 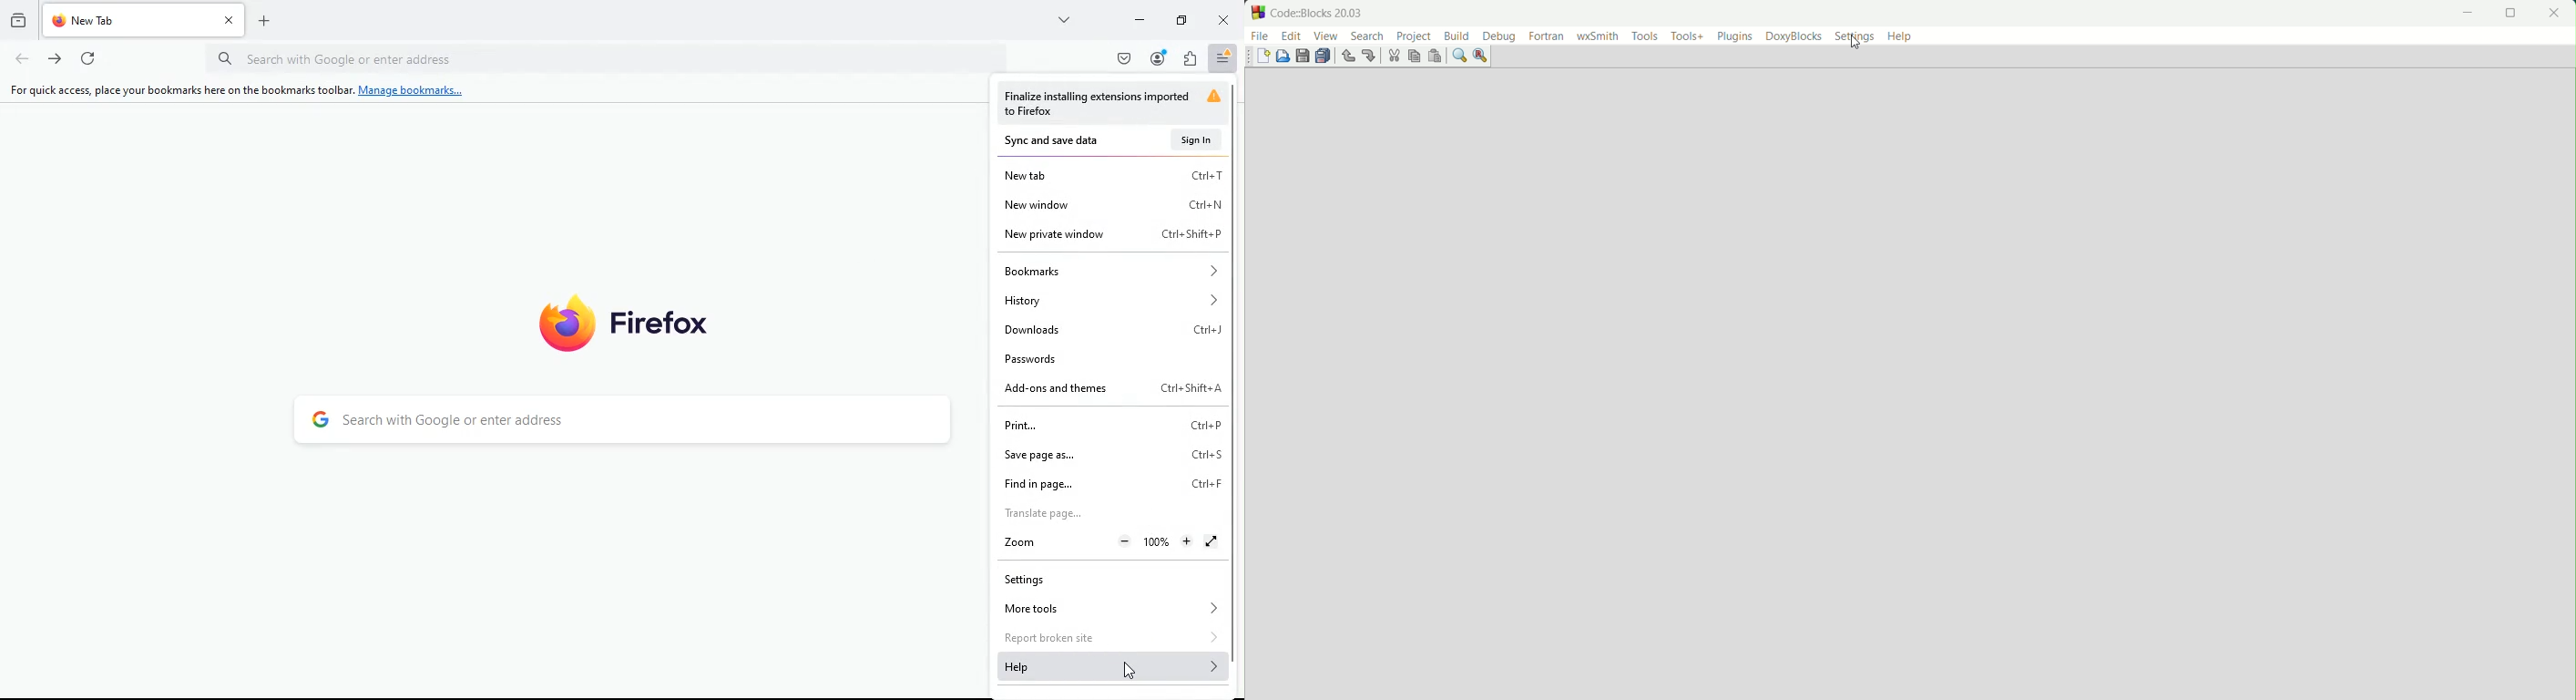 I want to click on sync and save data, so click(x=1058, y=140).